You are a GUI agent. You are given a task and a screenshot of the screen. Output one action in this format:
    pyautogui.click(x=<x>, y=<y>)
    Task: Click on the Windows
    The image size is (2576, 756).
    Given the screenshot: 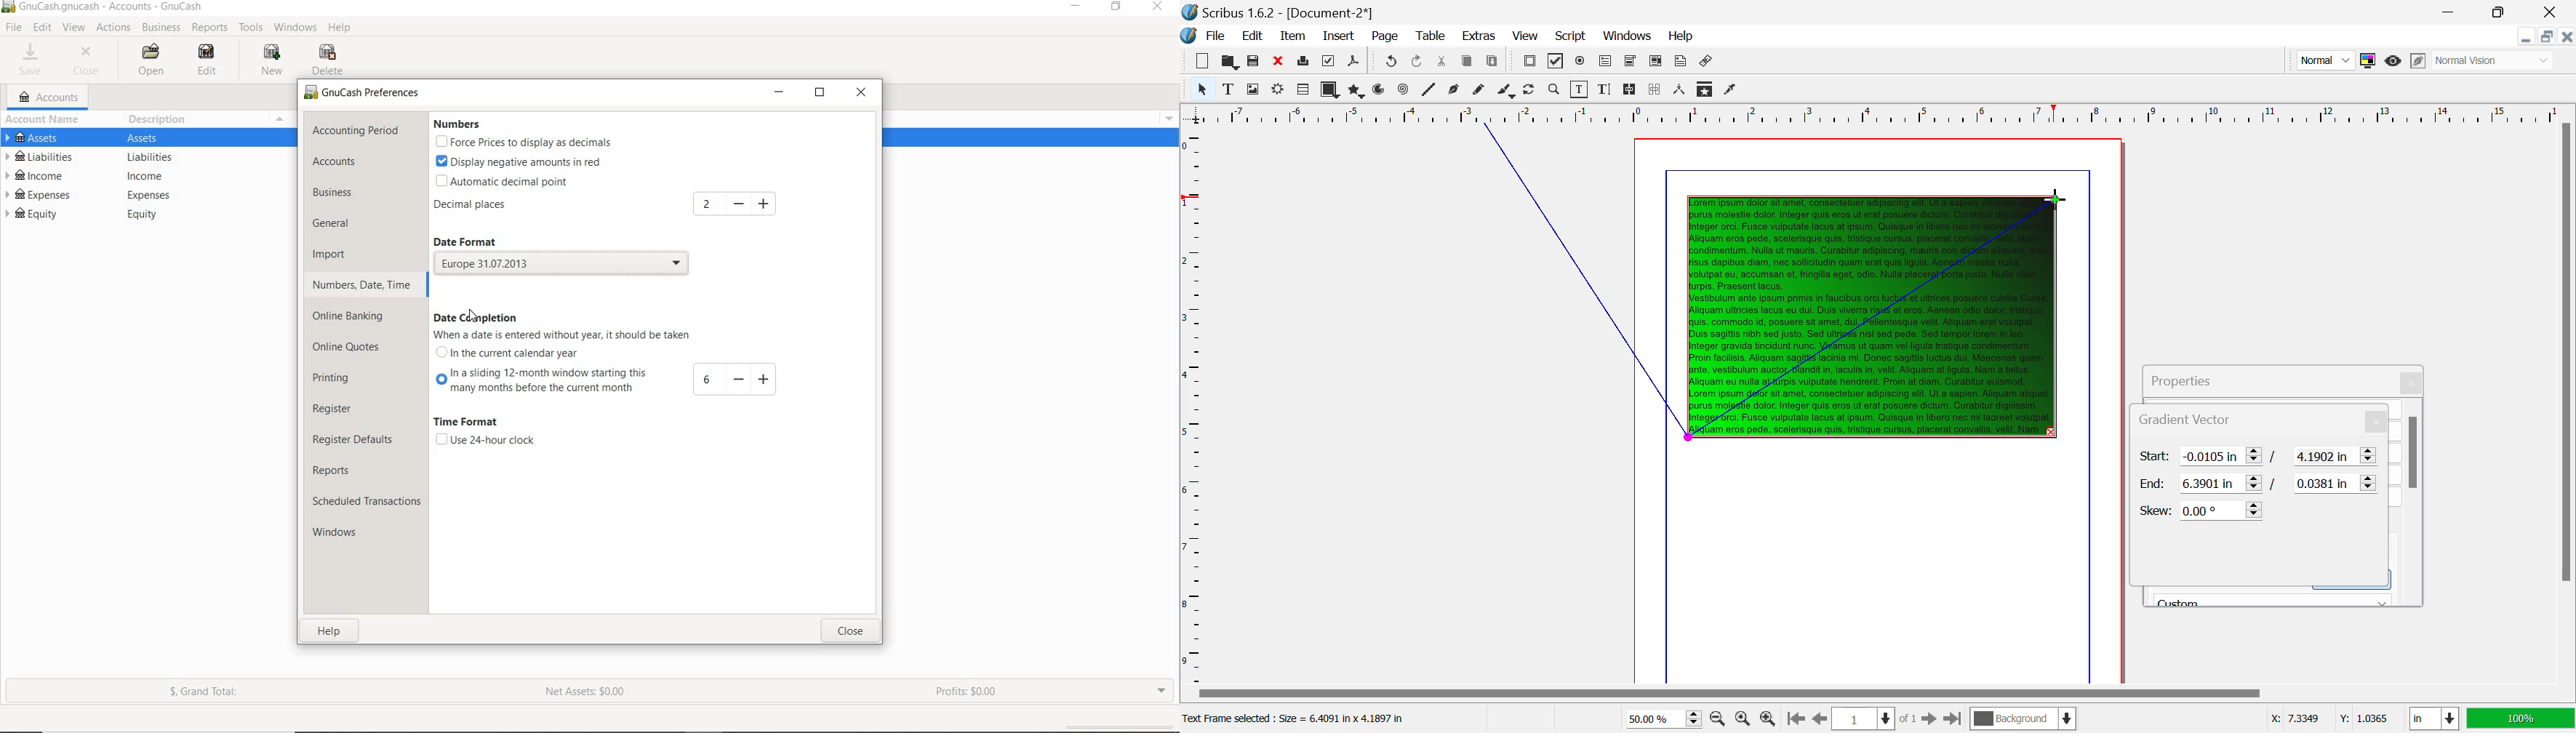 What is the action you would take?
    pyautogui.click(x=1628, y=36)
    